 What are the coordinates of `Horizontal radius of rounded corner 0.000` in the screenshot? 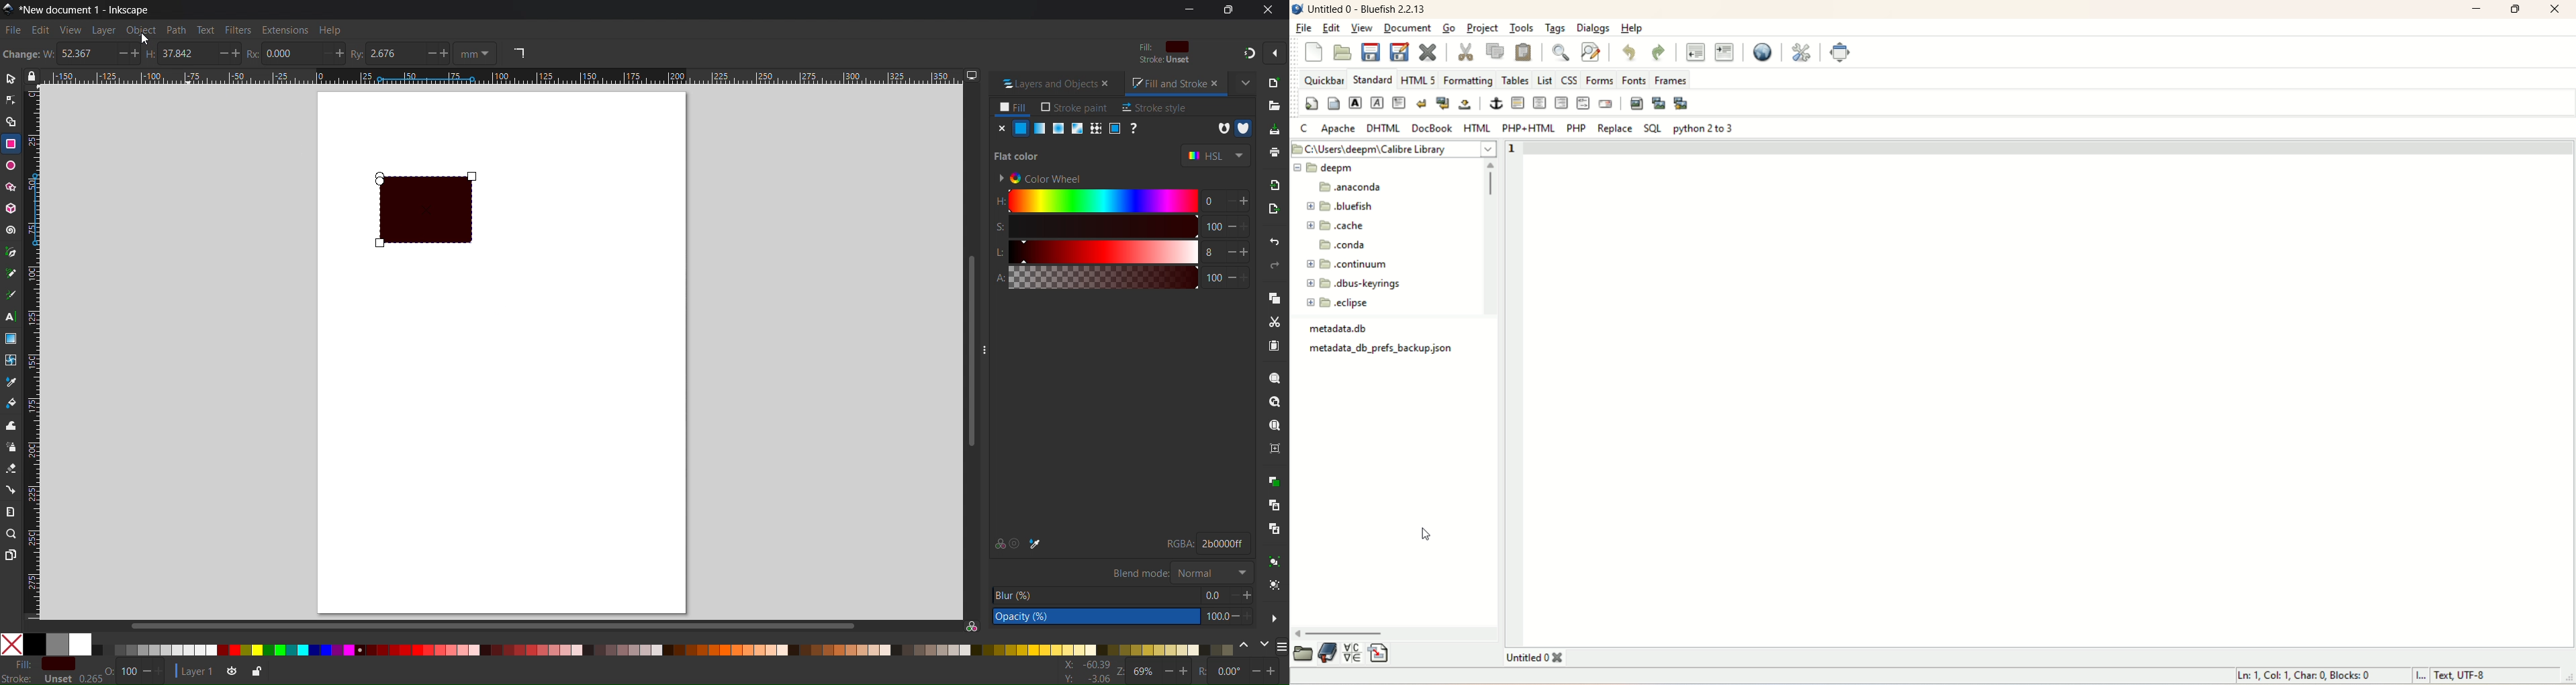 It's located at (288, 53).